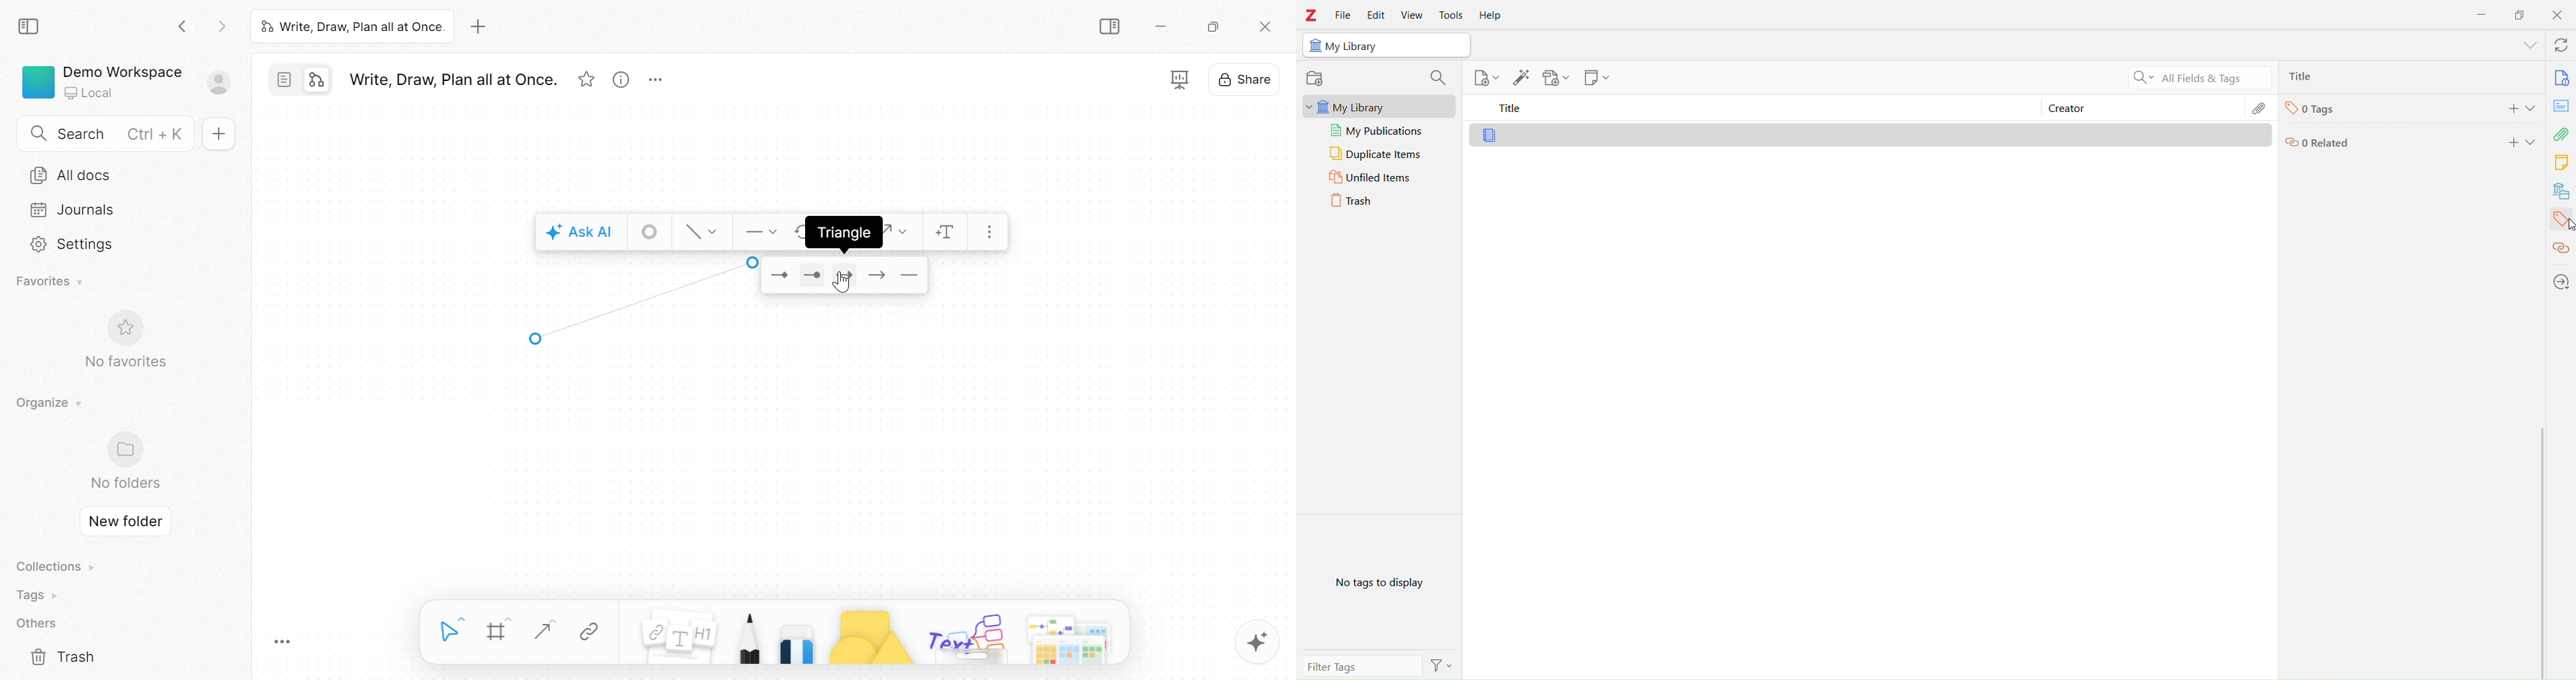 This screenshot has height=700, width=2576. I want to click on Edit, so click(2261, 109).